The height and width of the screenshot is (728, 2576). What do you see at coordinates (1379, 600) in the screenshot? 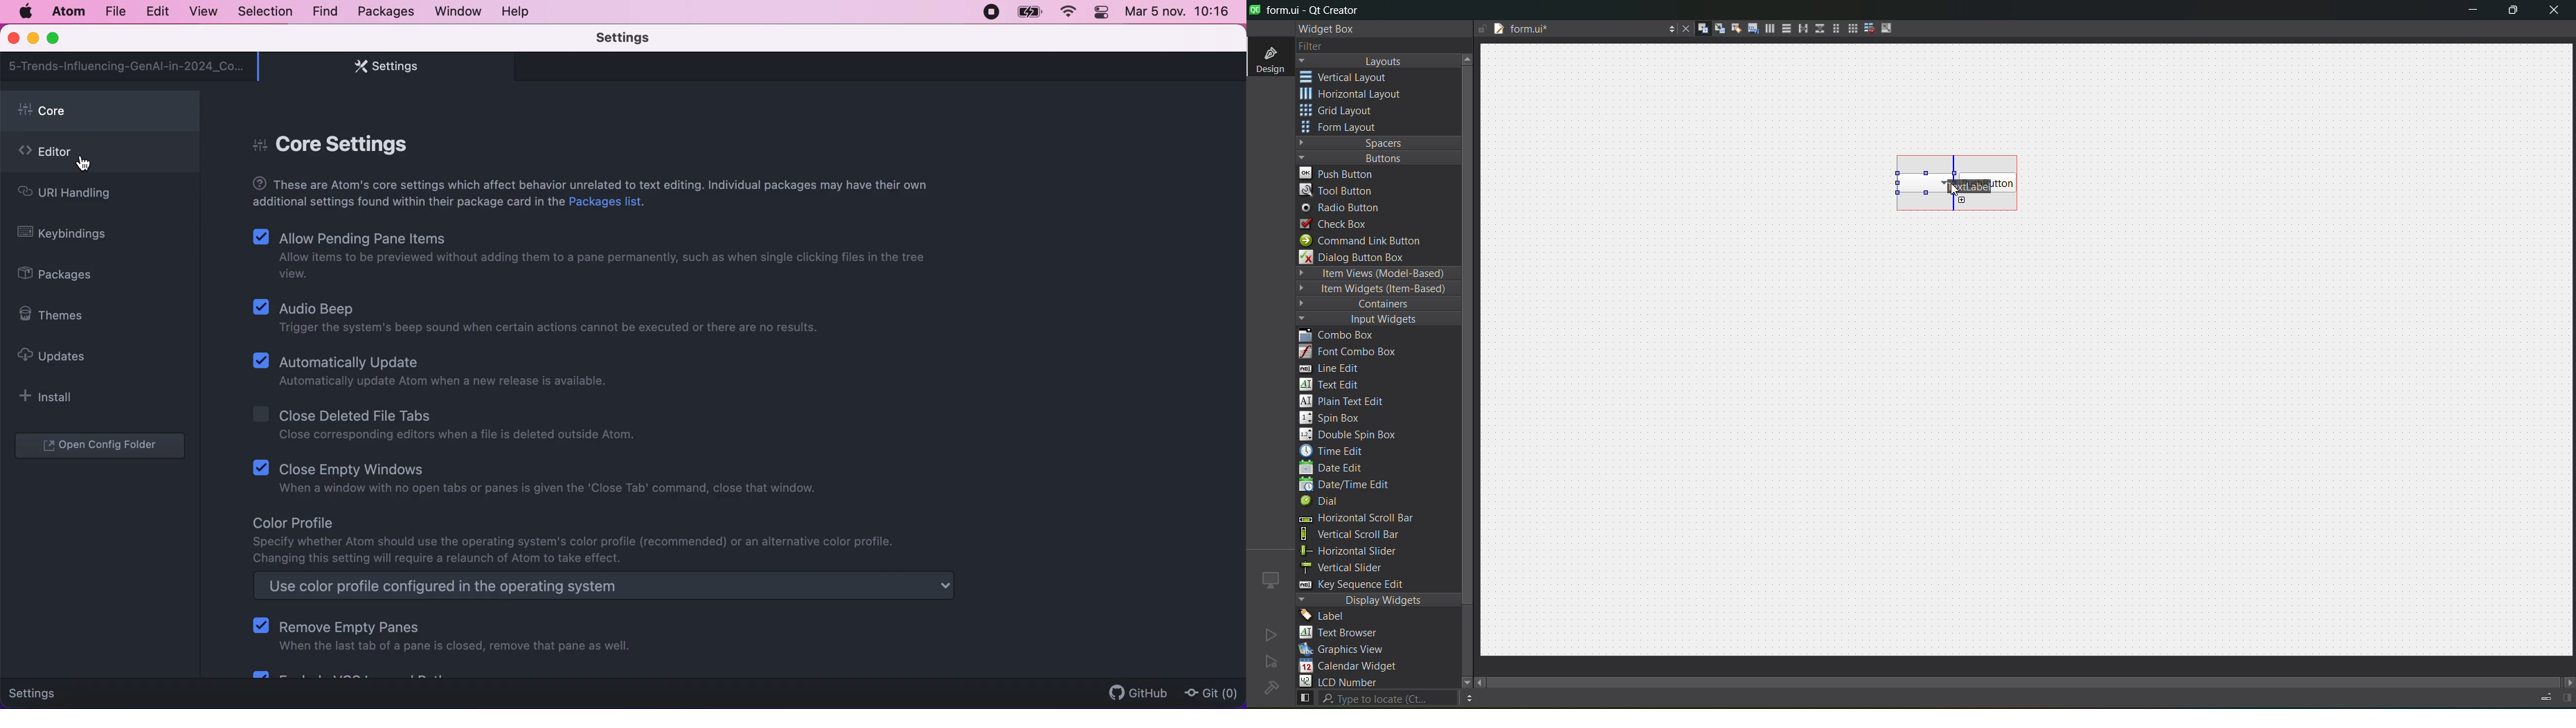
I see `display widgets` at bounding box center [1379, 600].